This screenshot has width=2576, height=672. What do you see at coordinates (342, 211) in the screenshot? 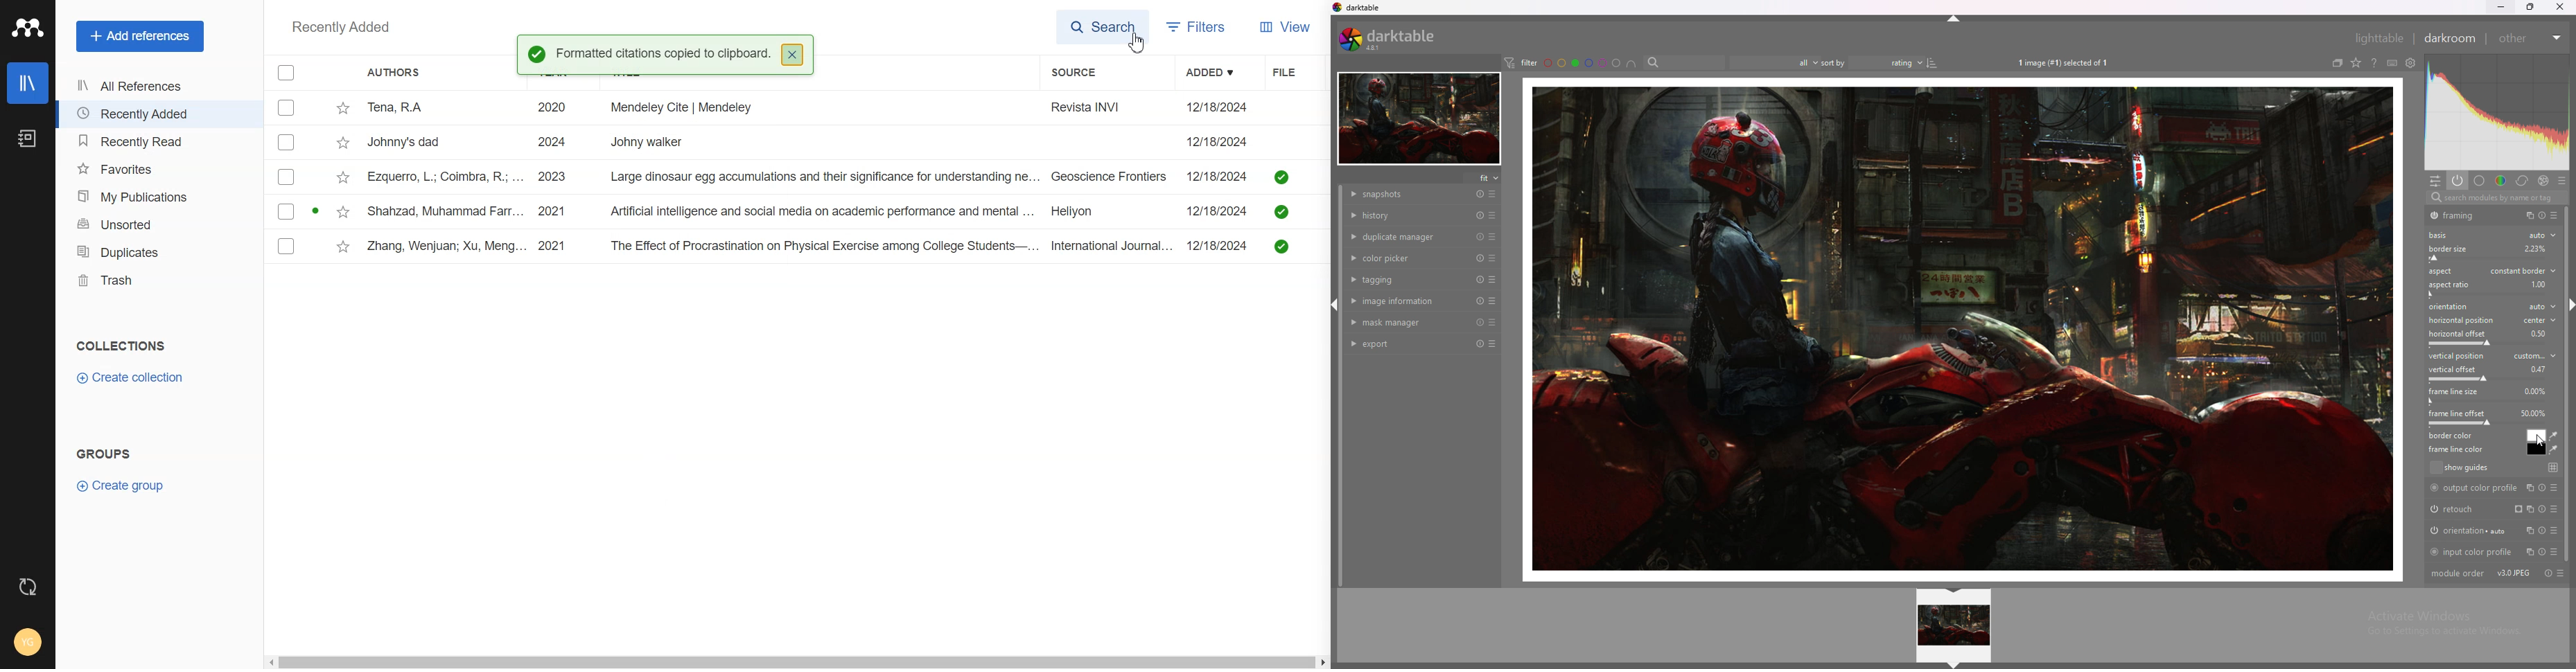
I see `Star` at bounding box center [342, 211].